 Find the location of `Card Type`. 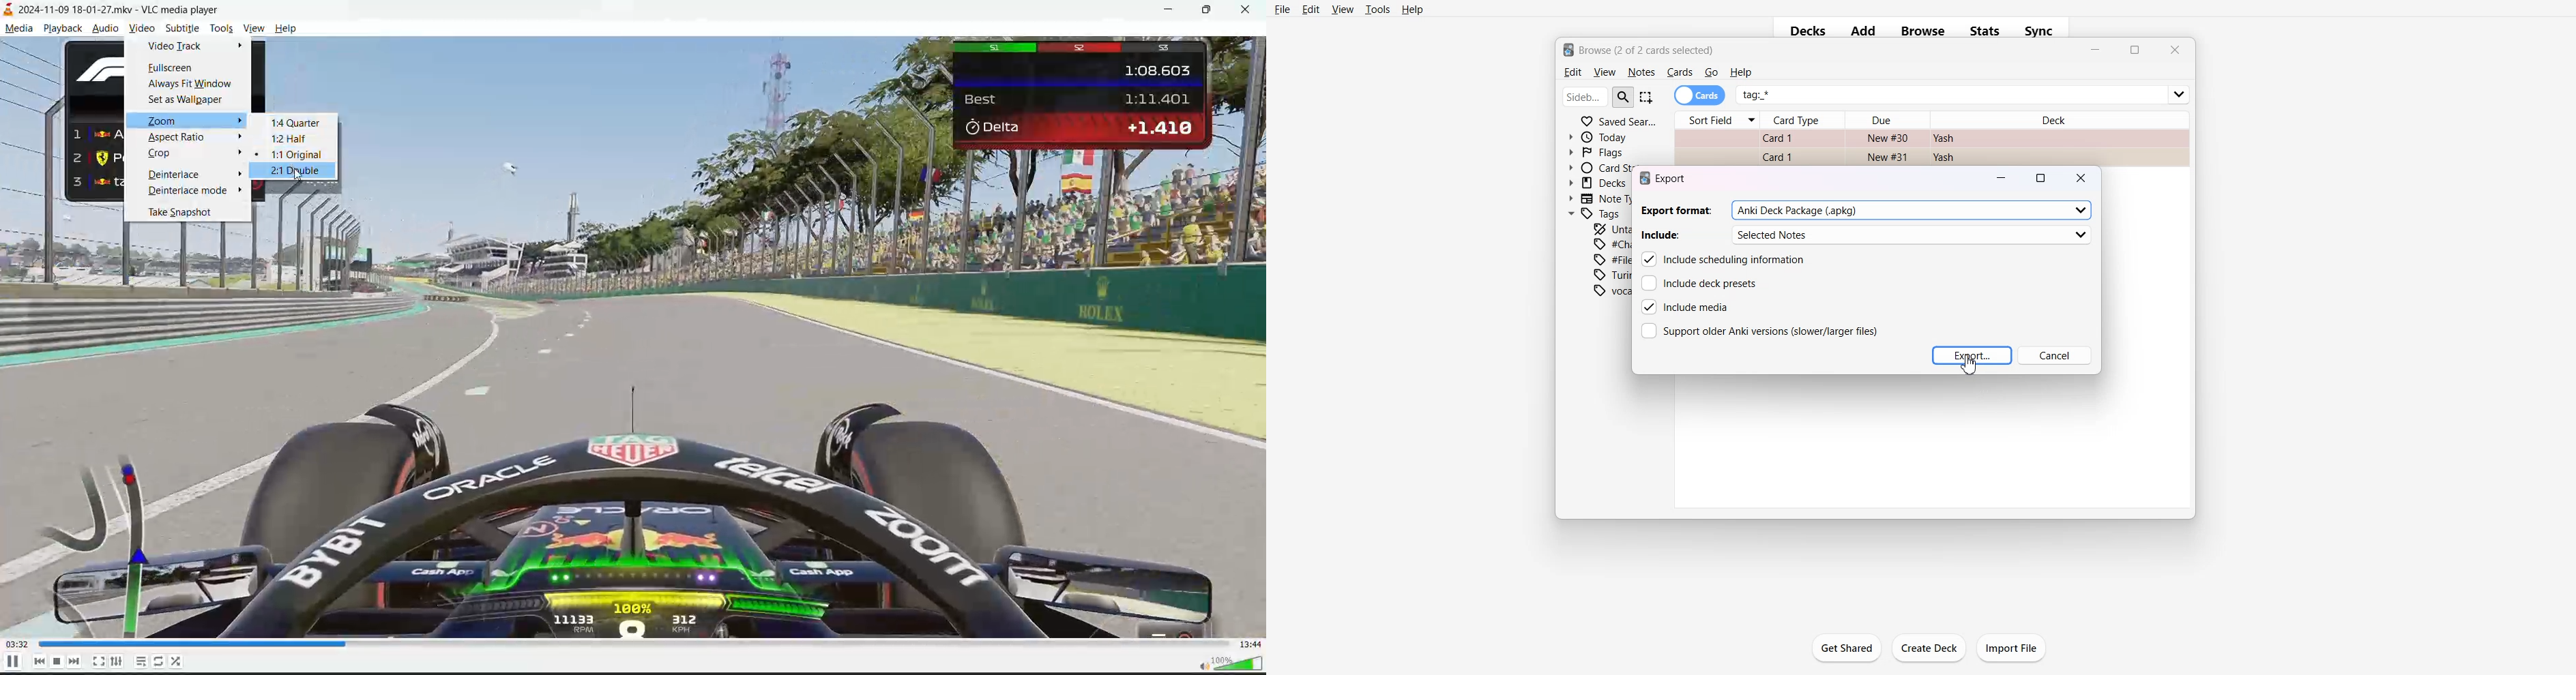

Card Type is located at coordinates (1804, 120).